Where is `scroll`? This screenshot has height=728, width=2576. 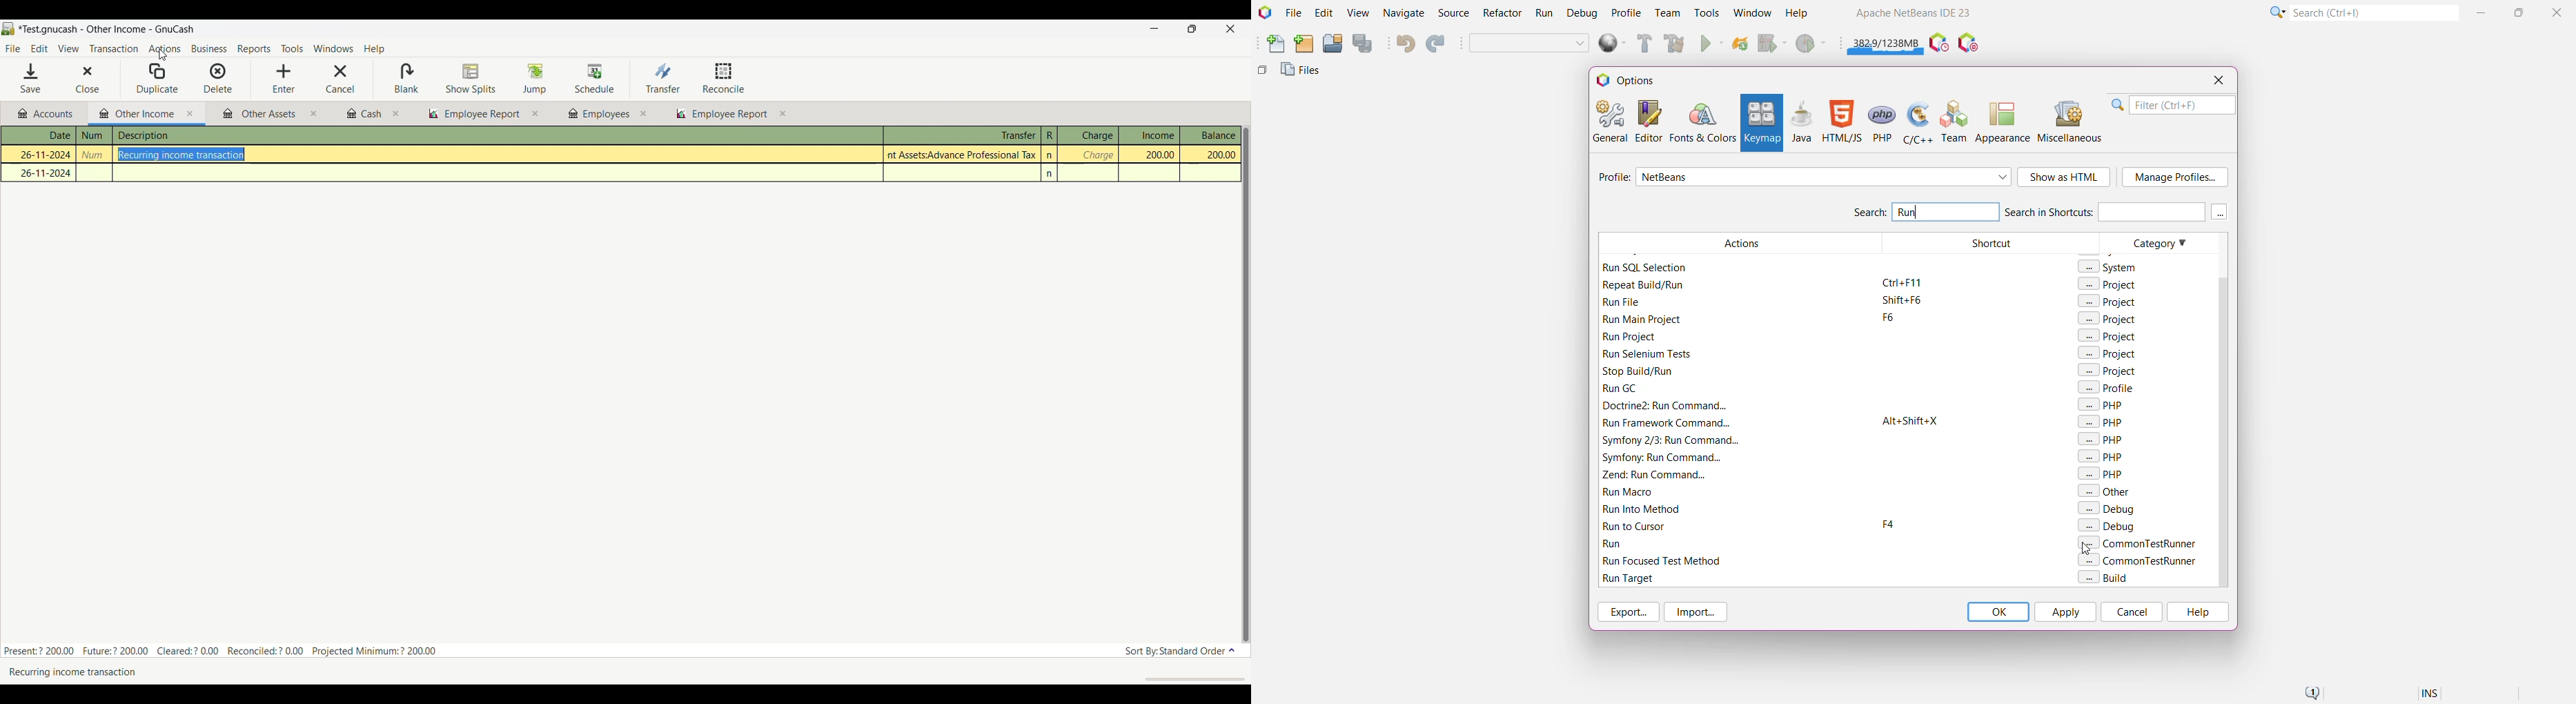
scroll is located at coordinates (1188, 679).